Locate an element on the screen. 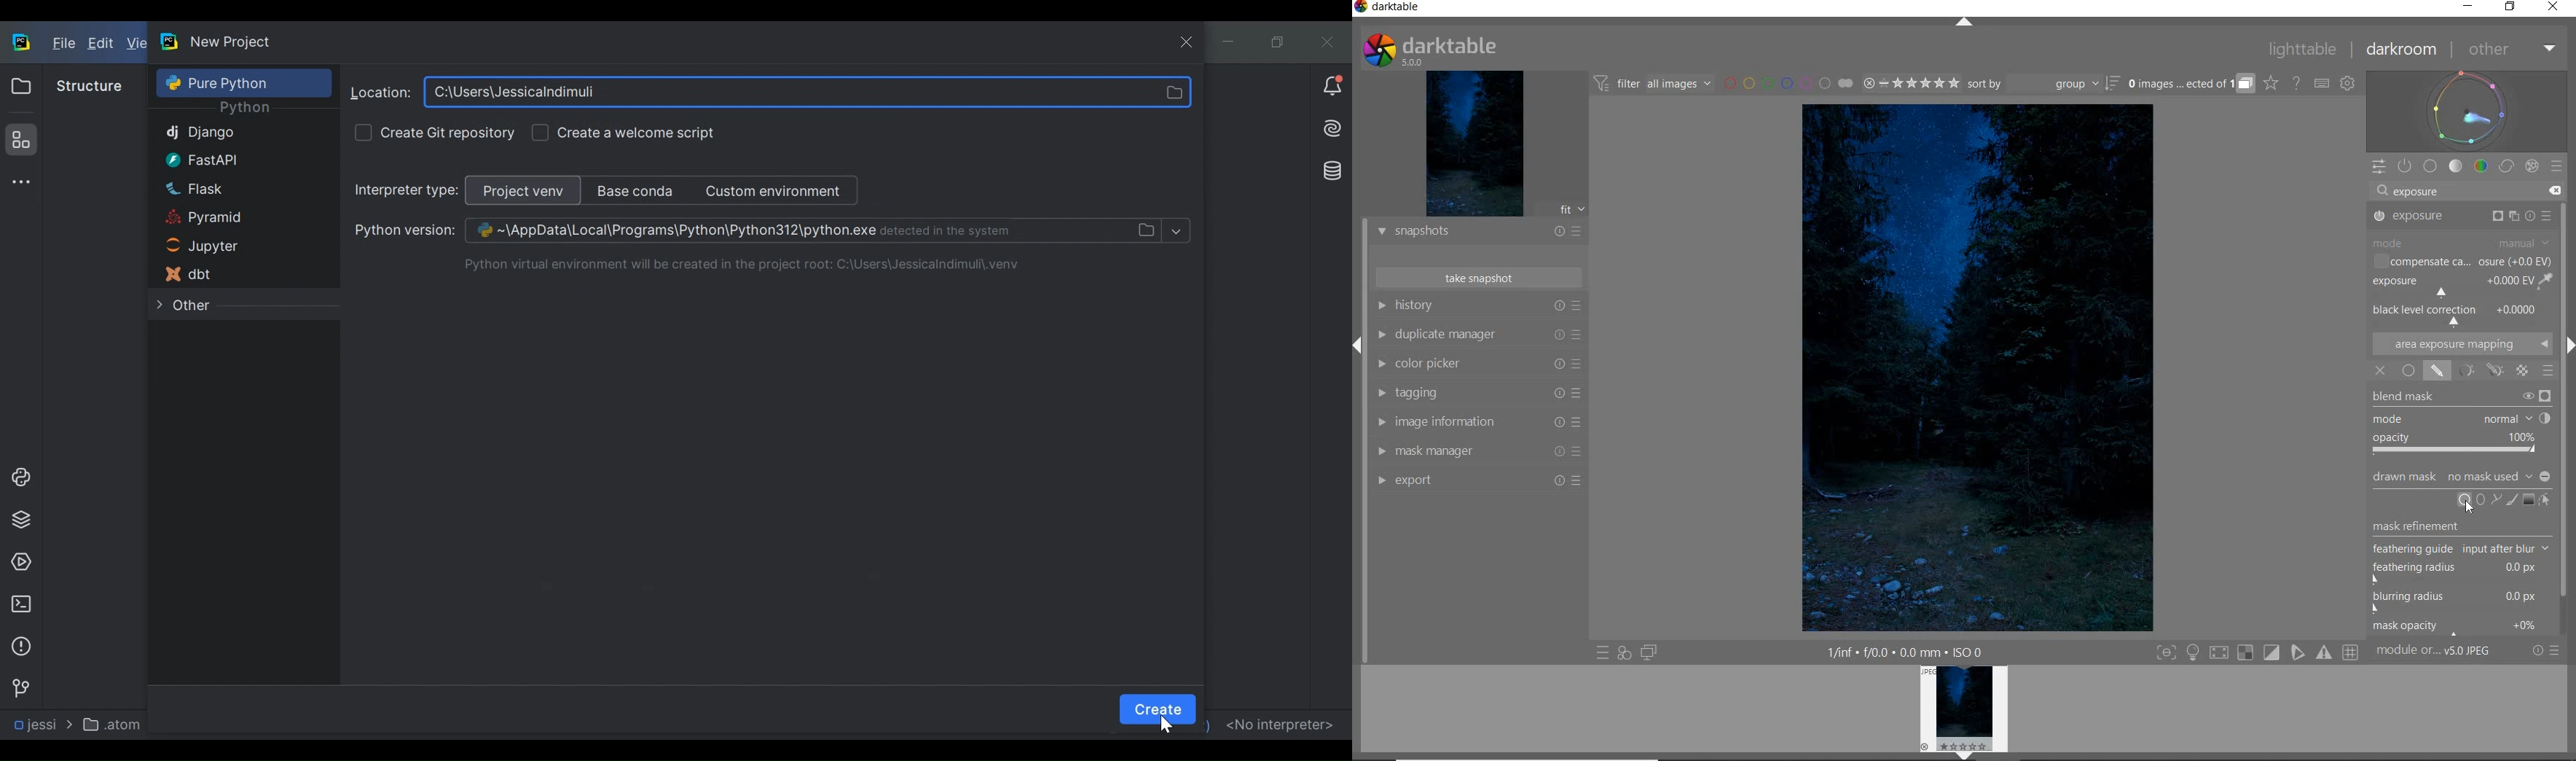  Project View is located at coordinates (20, 86).